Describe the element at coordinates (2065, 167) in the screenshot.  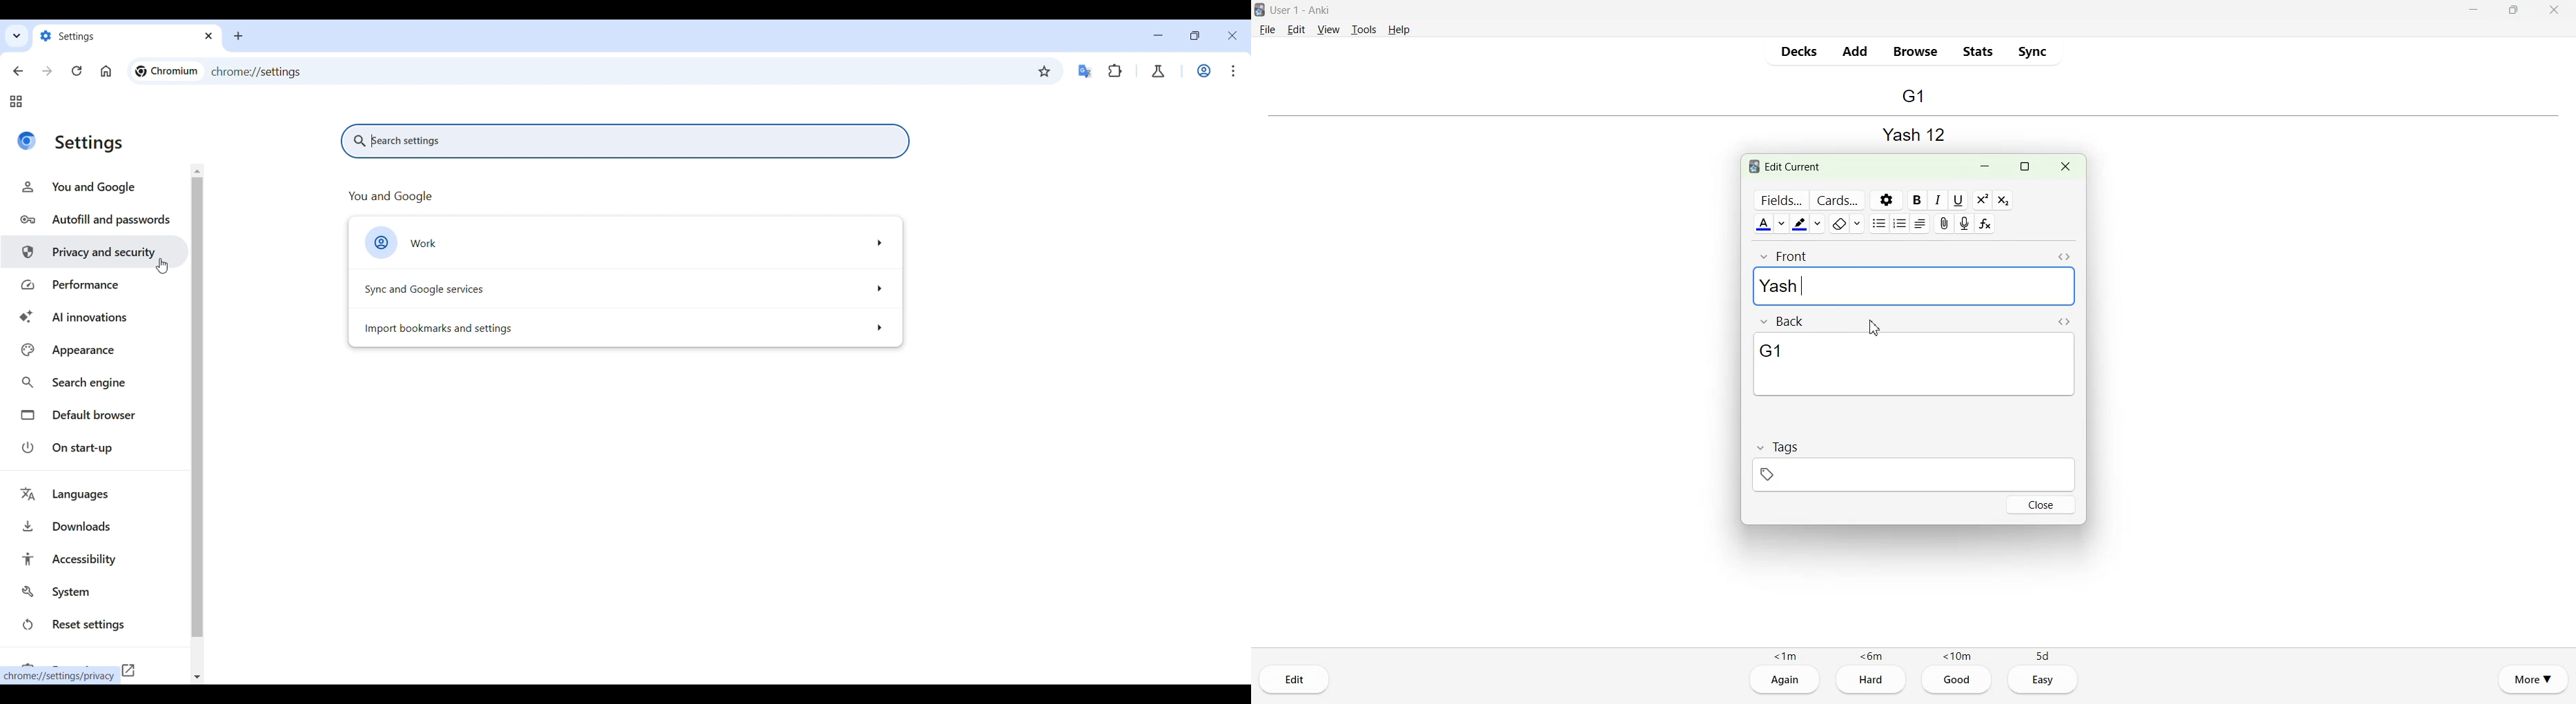
I see `Close` at that location.